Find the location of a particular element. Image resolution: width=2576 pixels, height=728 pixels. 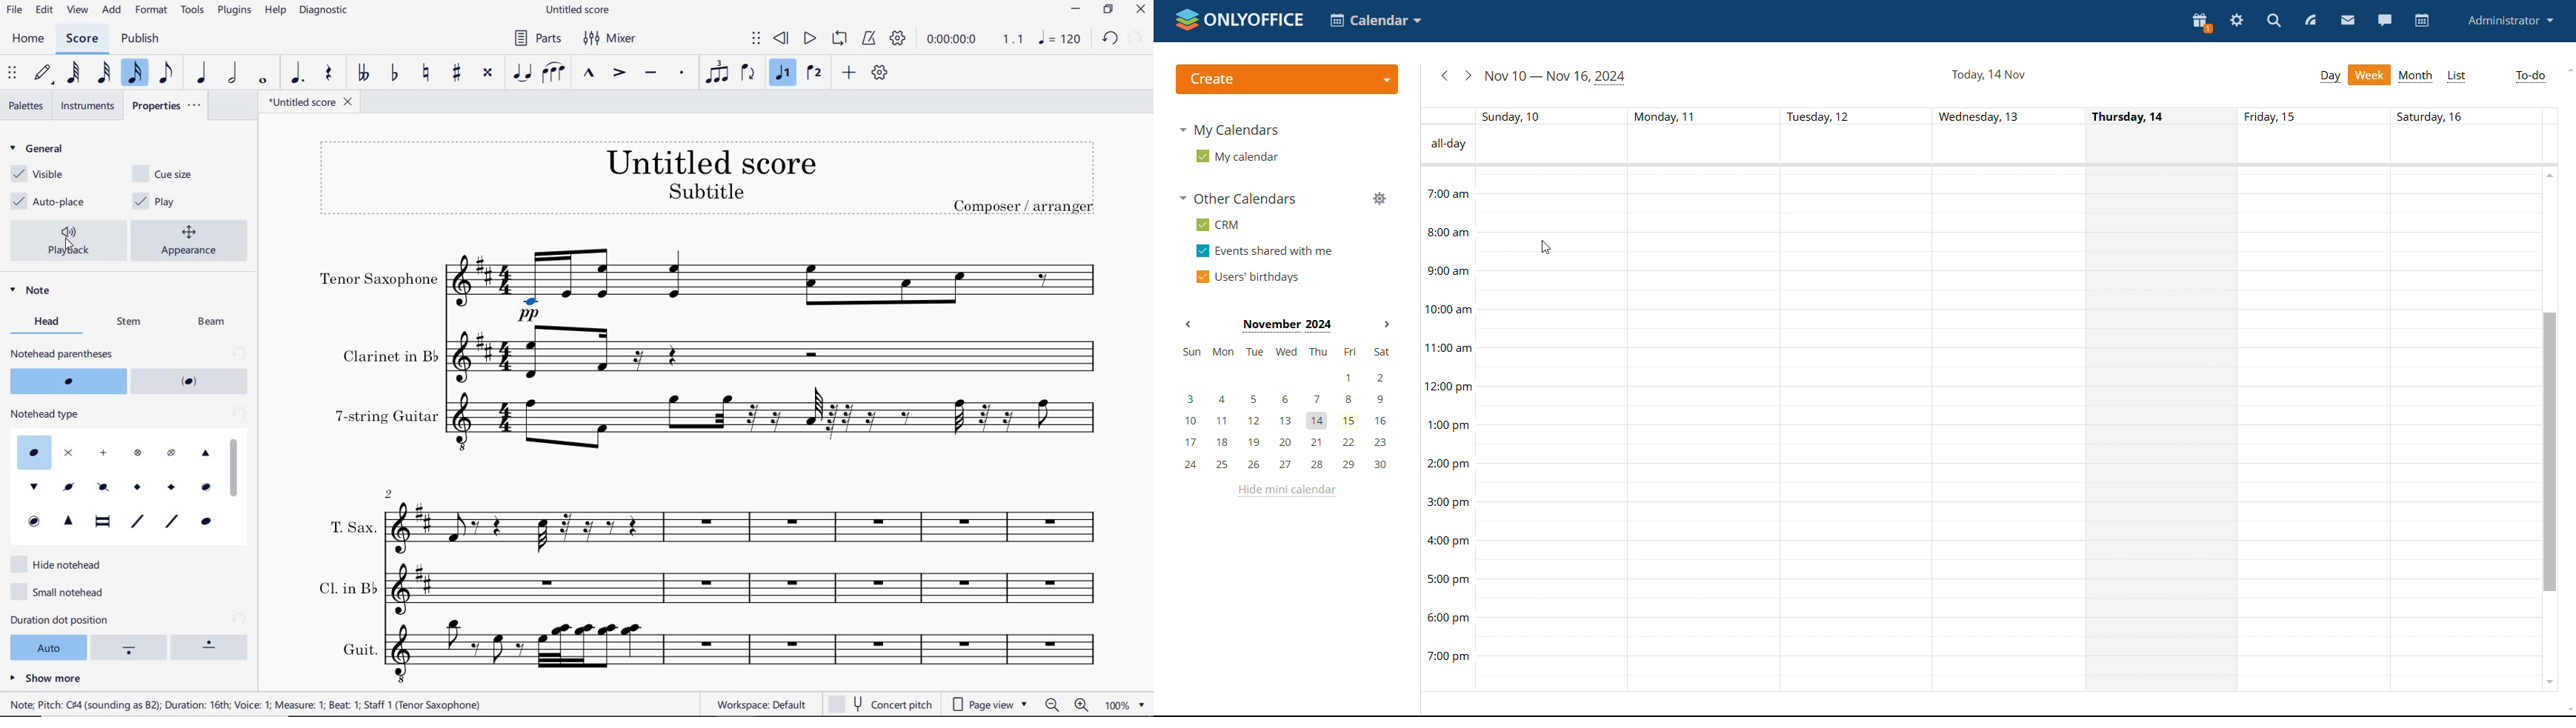

format is located at coordinates (152, 10).